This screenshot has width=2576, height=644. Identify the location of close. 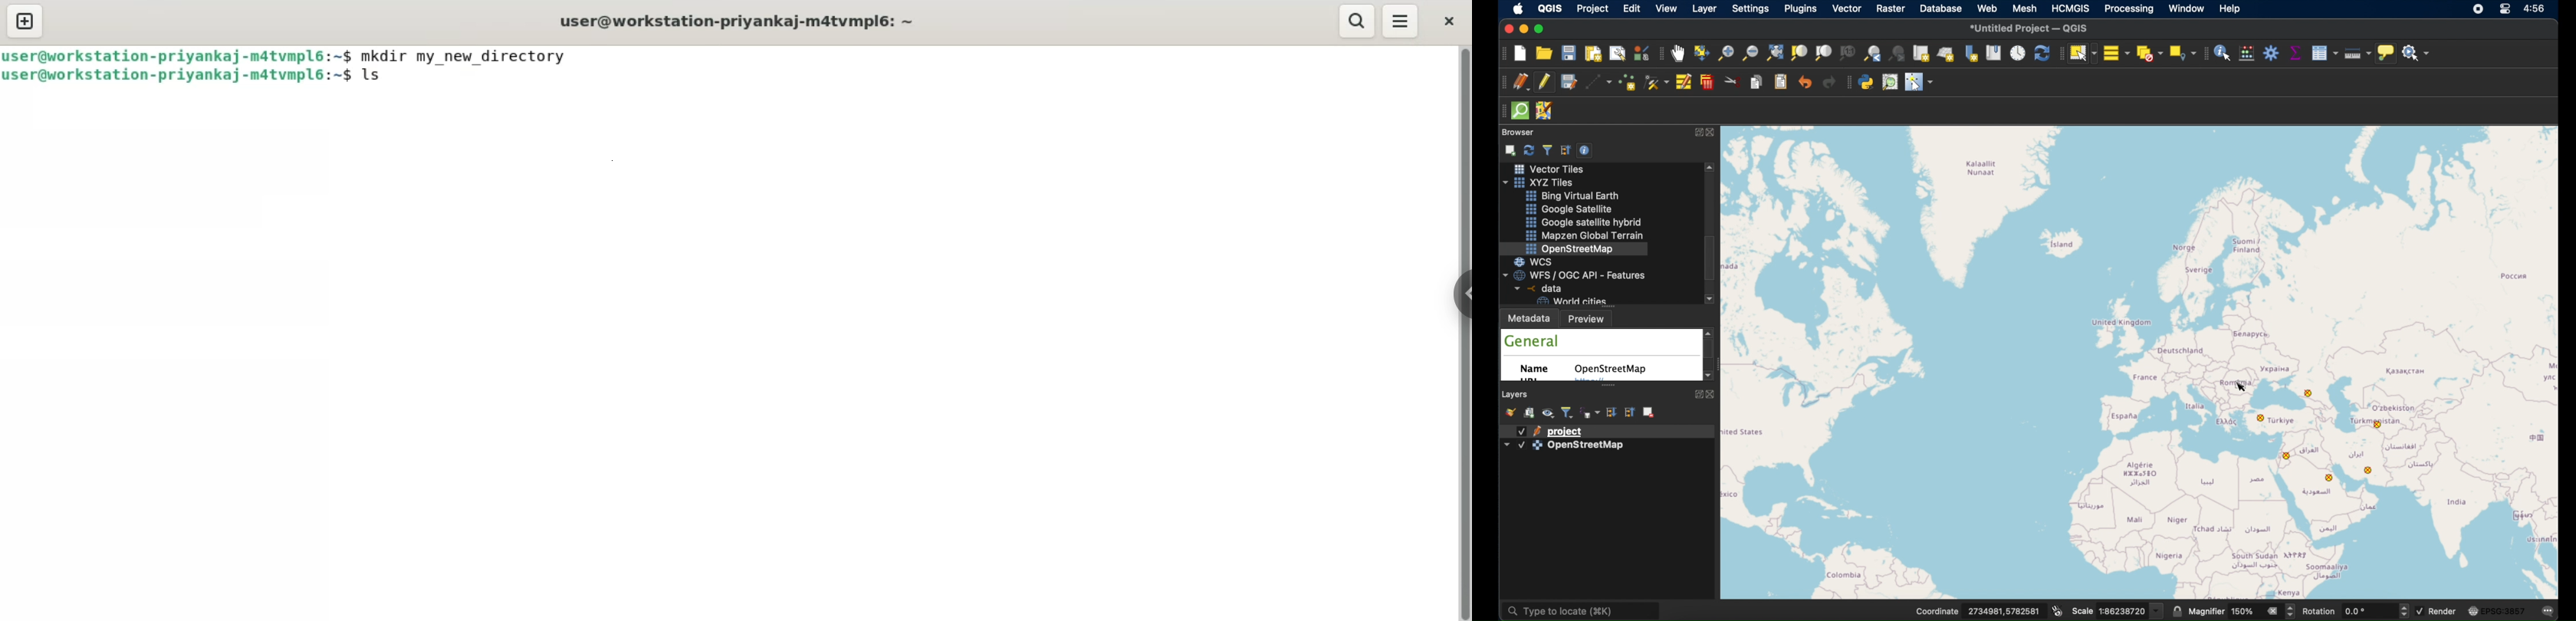
(1711, 394).